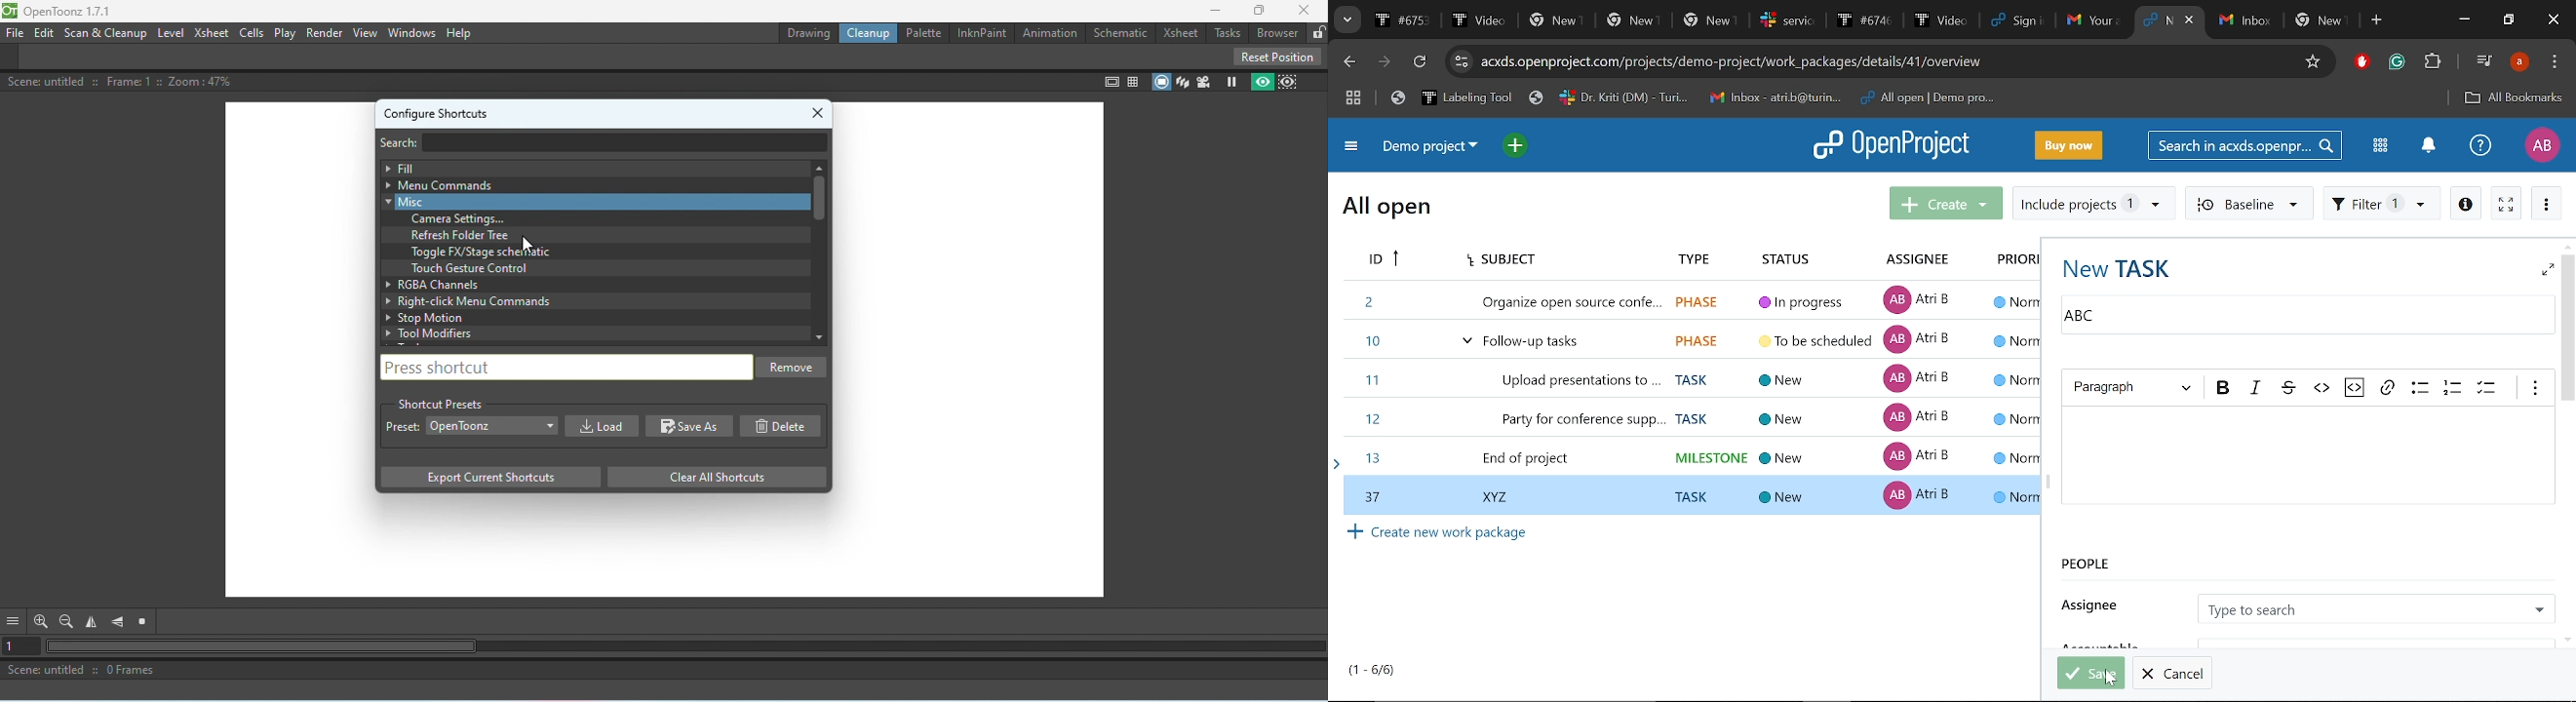 This screenshot has width=2576, height=728. What do you see at coordinates (821, 109) in the screenshot?
I see `Close` at bounding box center [821, 109].